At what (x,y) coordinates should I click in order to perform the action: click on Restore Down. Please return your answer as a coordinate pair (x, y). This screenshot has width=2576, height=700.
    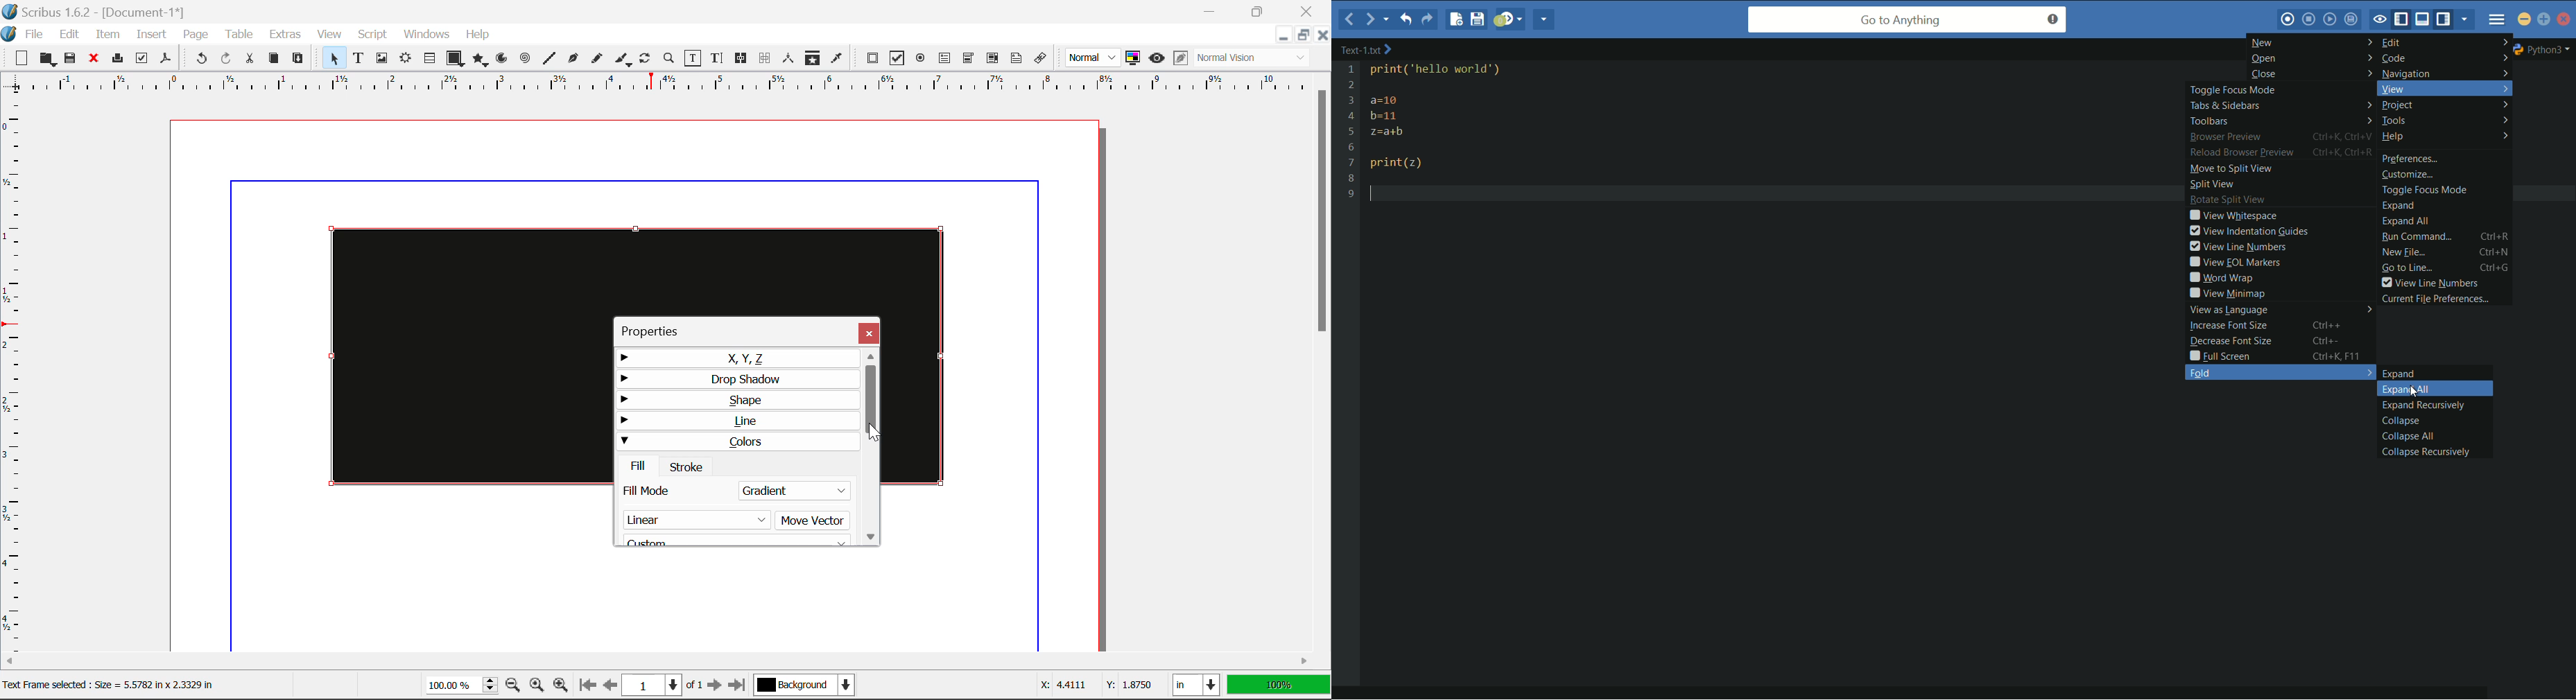
    Looking at the image, I should click on (1211, 10).